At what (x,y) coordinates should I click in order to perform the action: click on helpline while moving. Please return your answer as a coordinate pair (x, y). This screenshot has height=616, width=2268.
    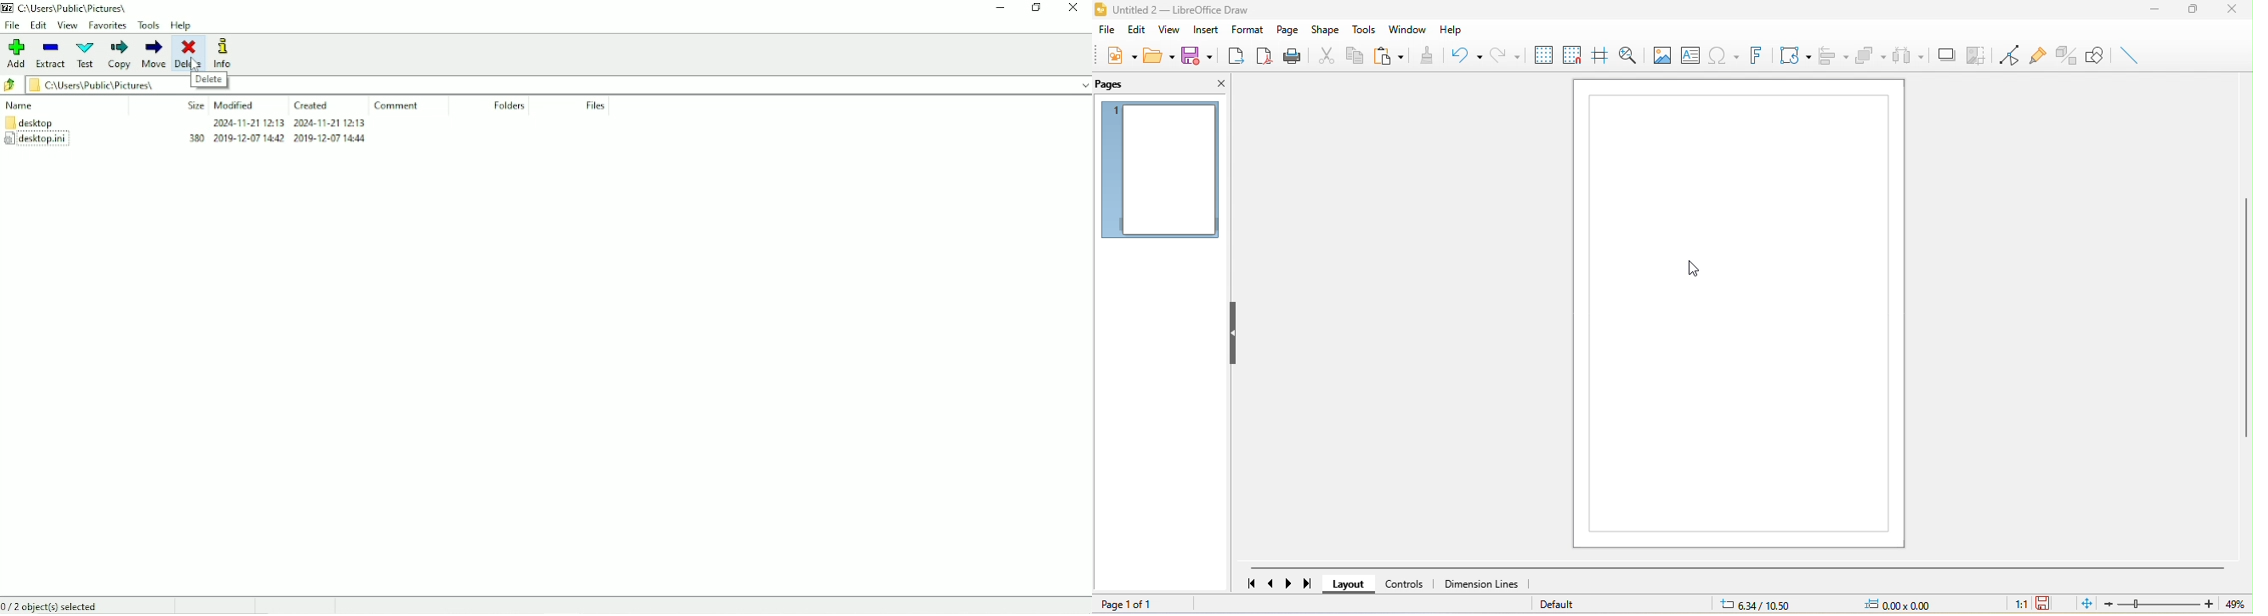
    Looking at the image, I should click on (1598, 53).